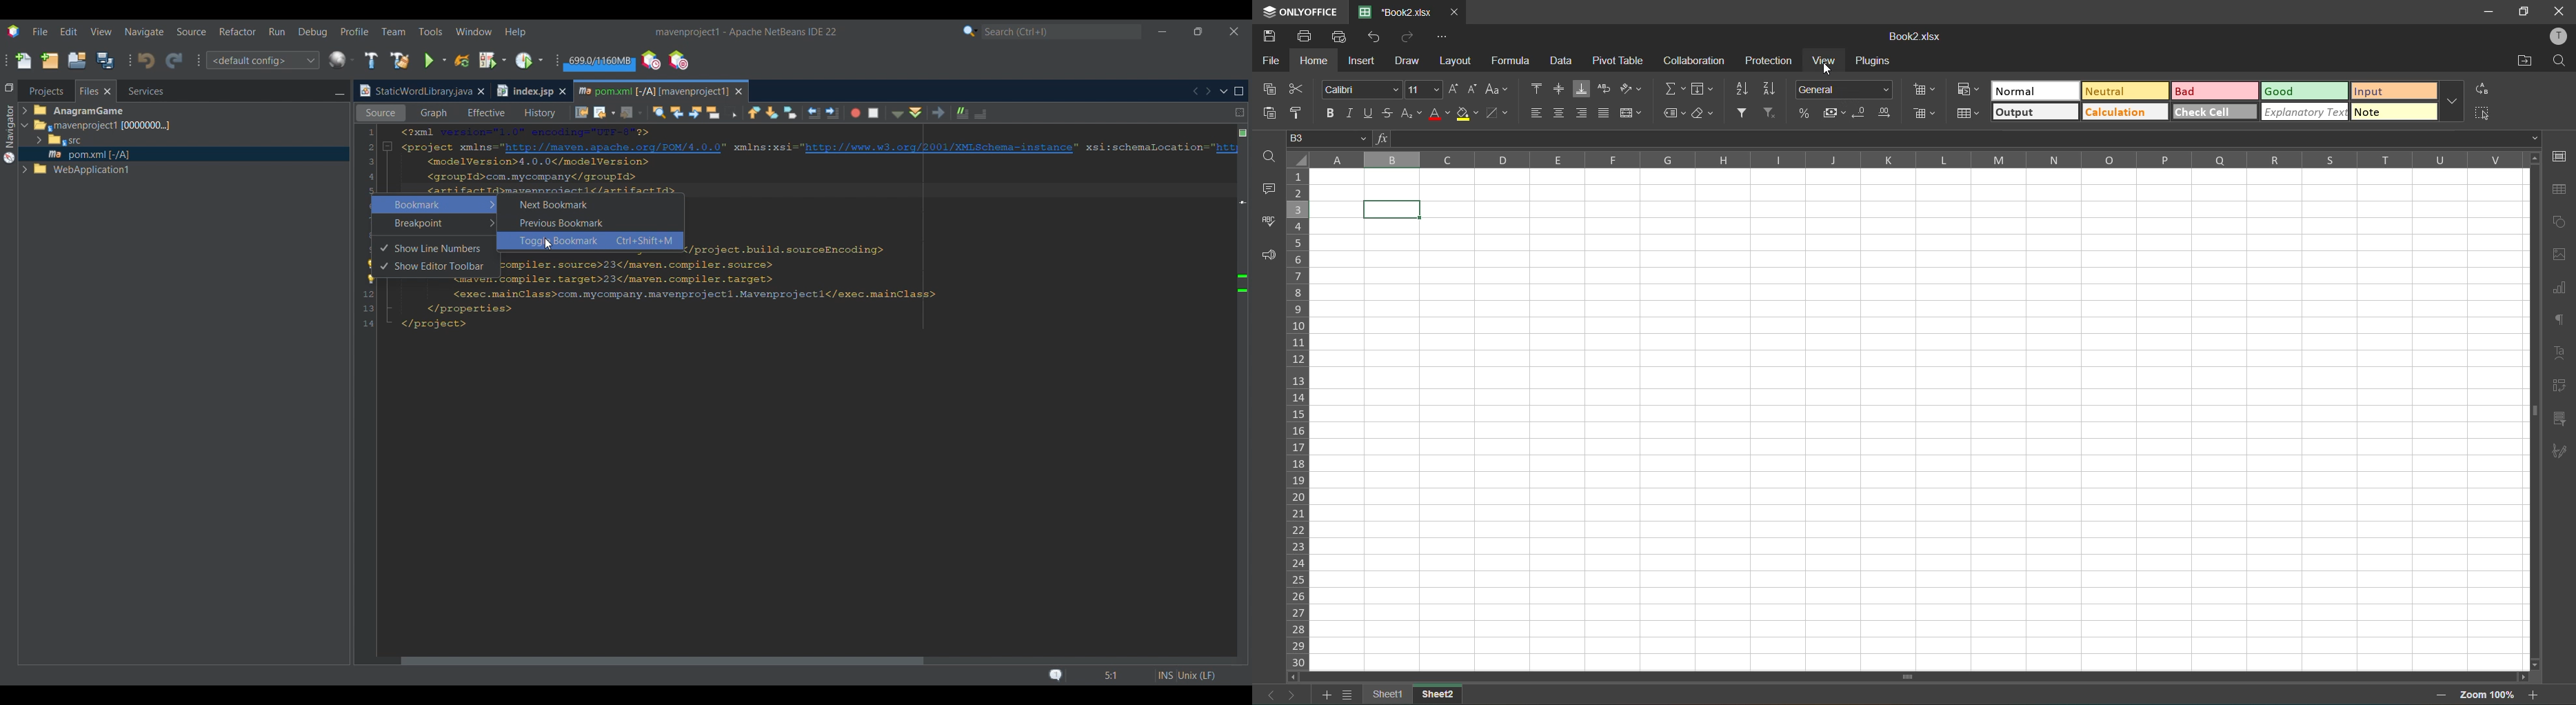 The width and height of the screenshot is (2576, 728). Describe the element at coordinates (515, 33) in the screenshot. I see `Help menu` at that location.